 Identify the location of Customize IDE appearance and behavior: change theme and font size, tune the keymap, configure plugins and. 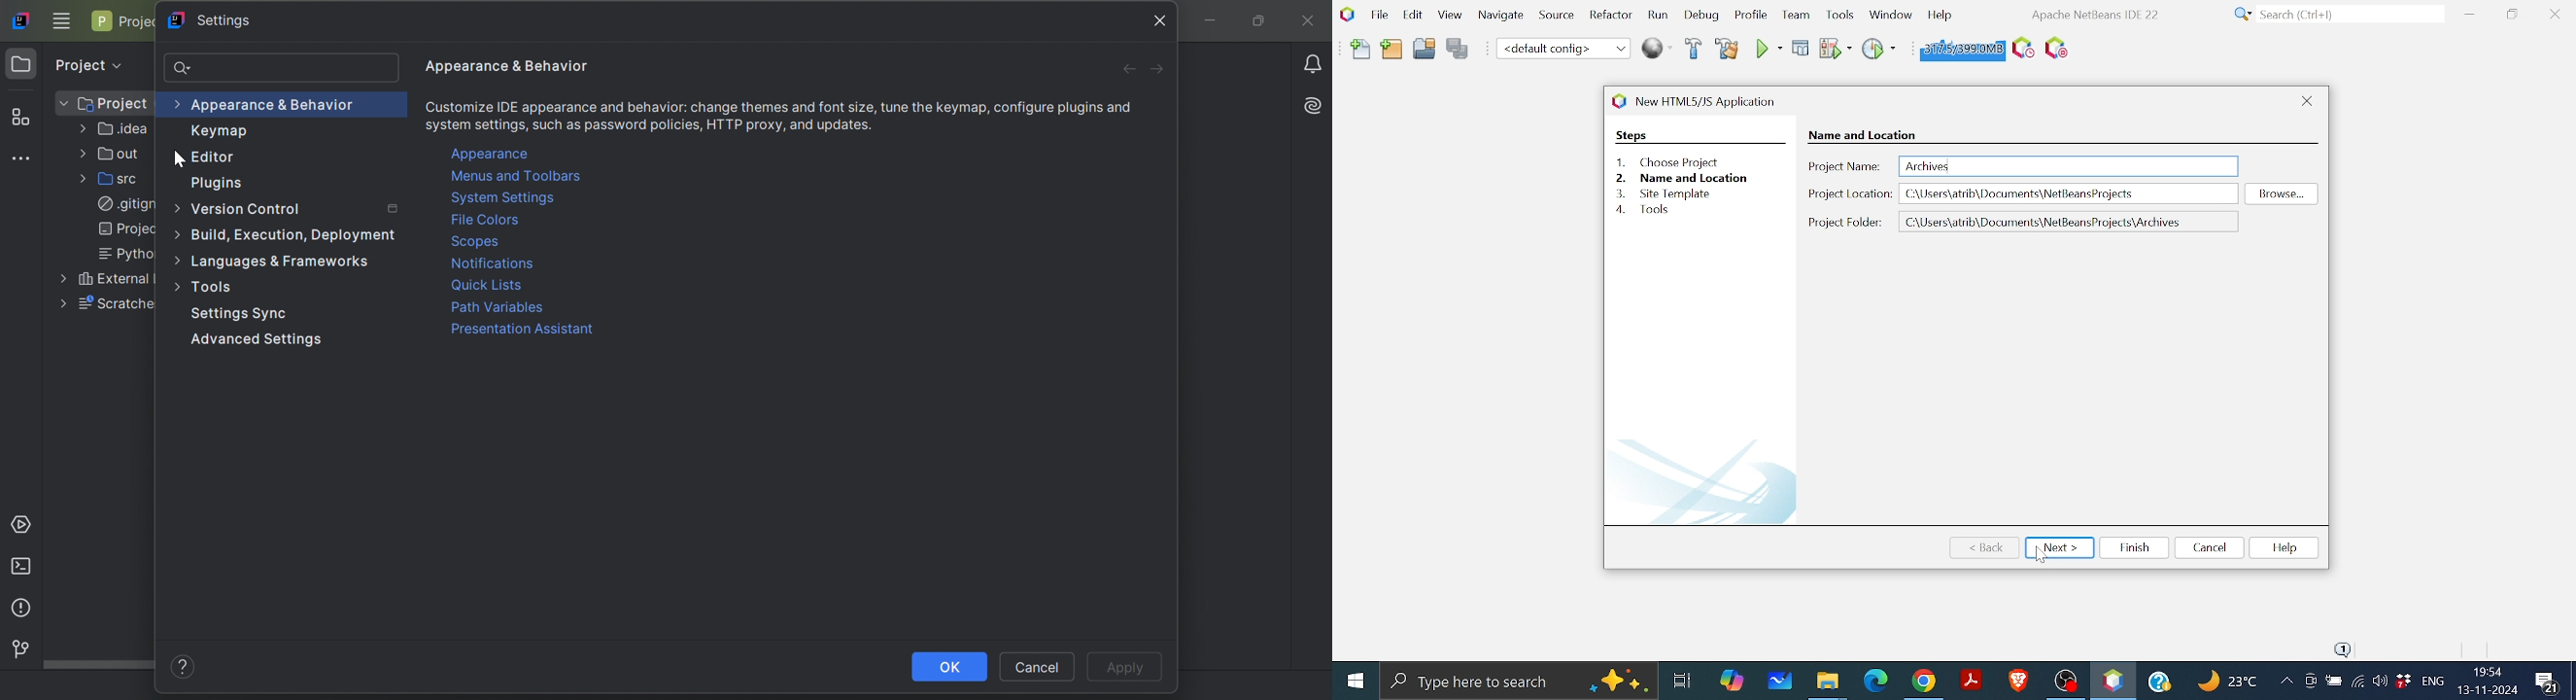
(779, 106).